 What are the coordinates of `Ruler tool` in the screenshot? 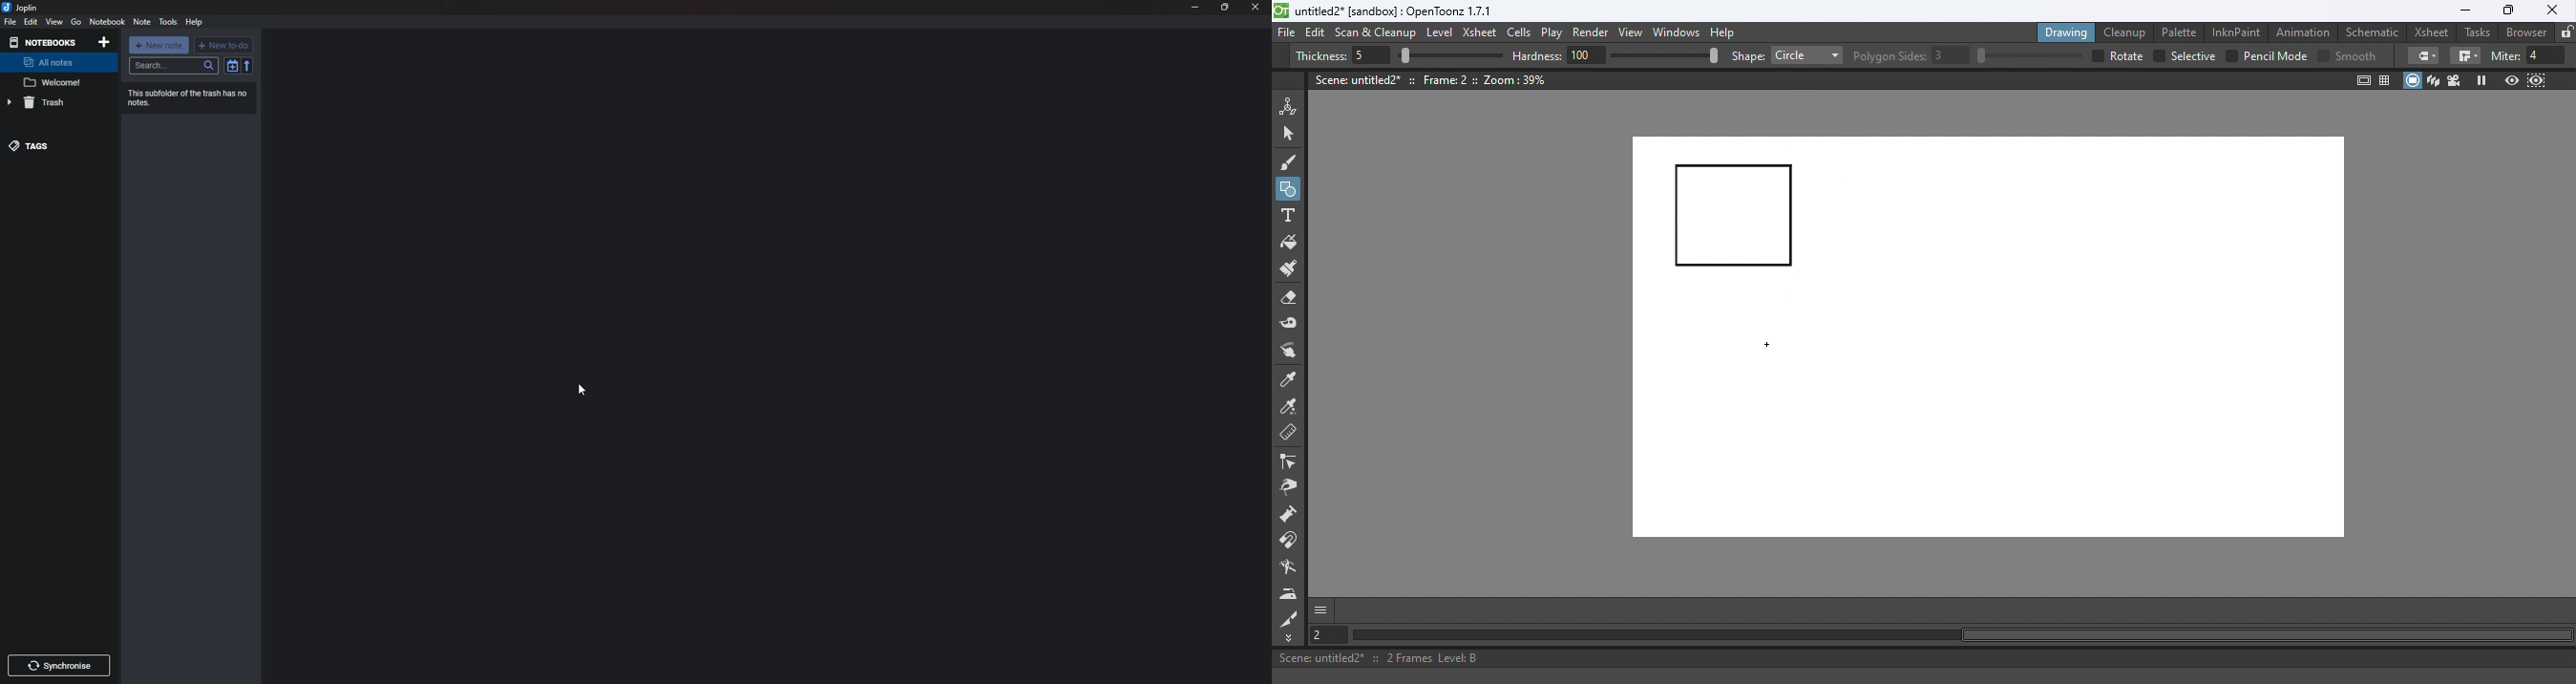 It's located at (1289, 435).